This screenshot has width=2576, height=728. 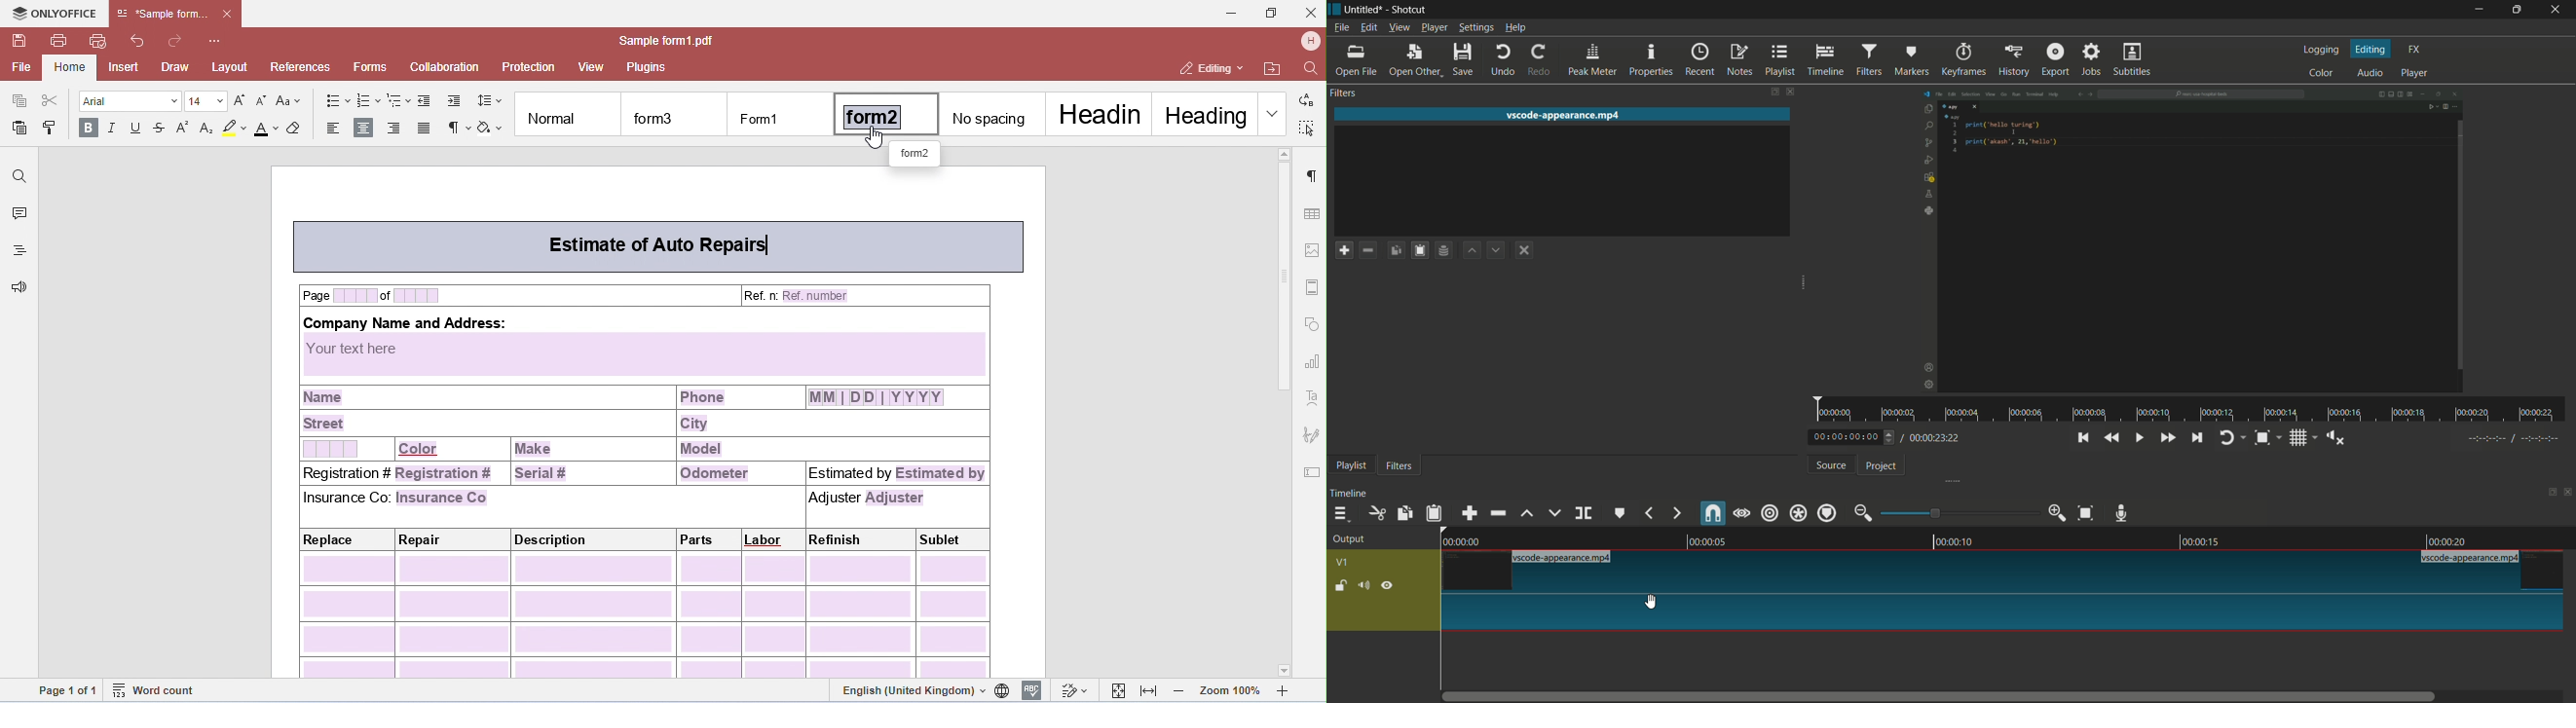 What do you see at coordinates (1343, 564) in the screenshot?
I see `v1` at bounding box center [1343, 564].